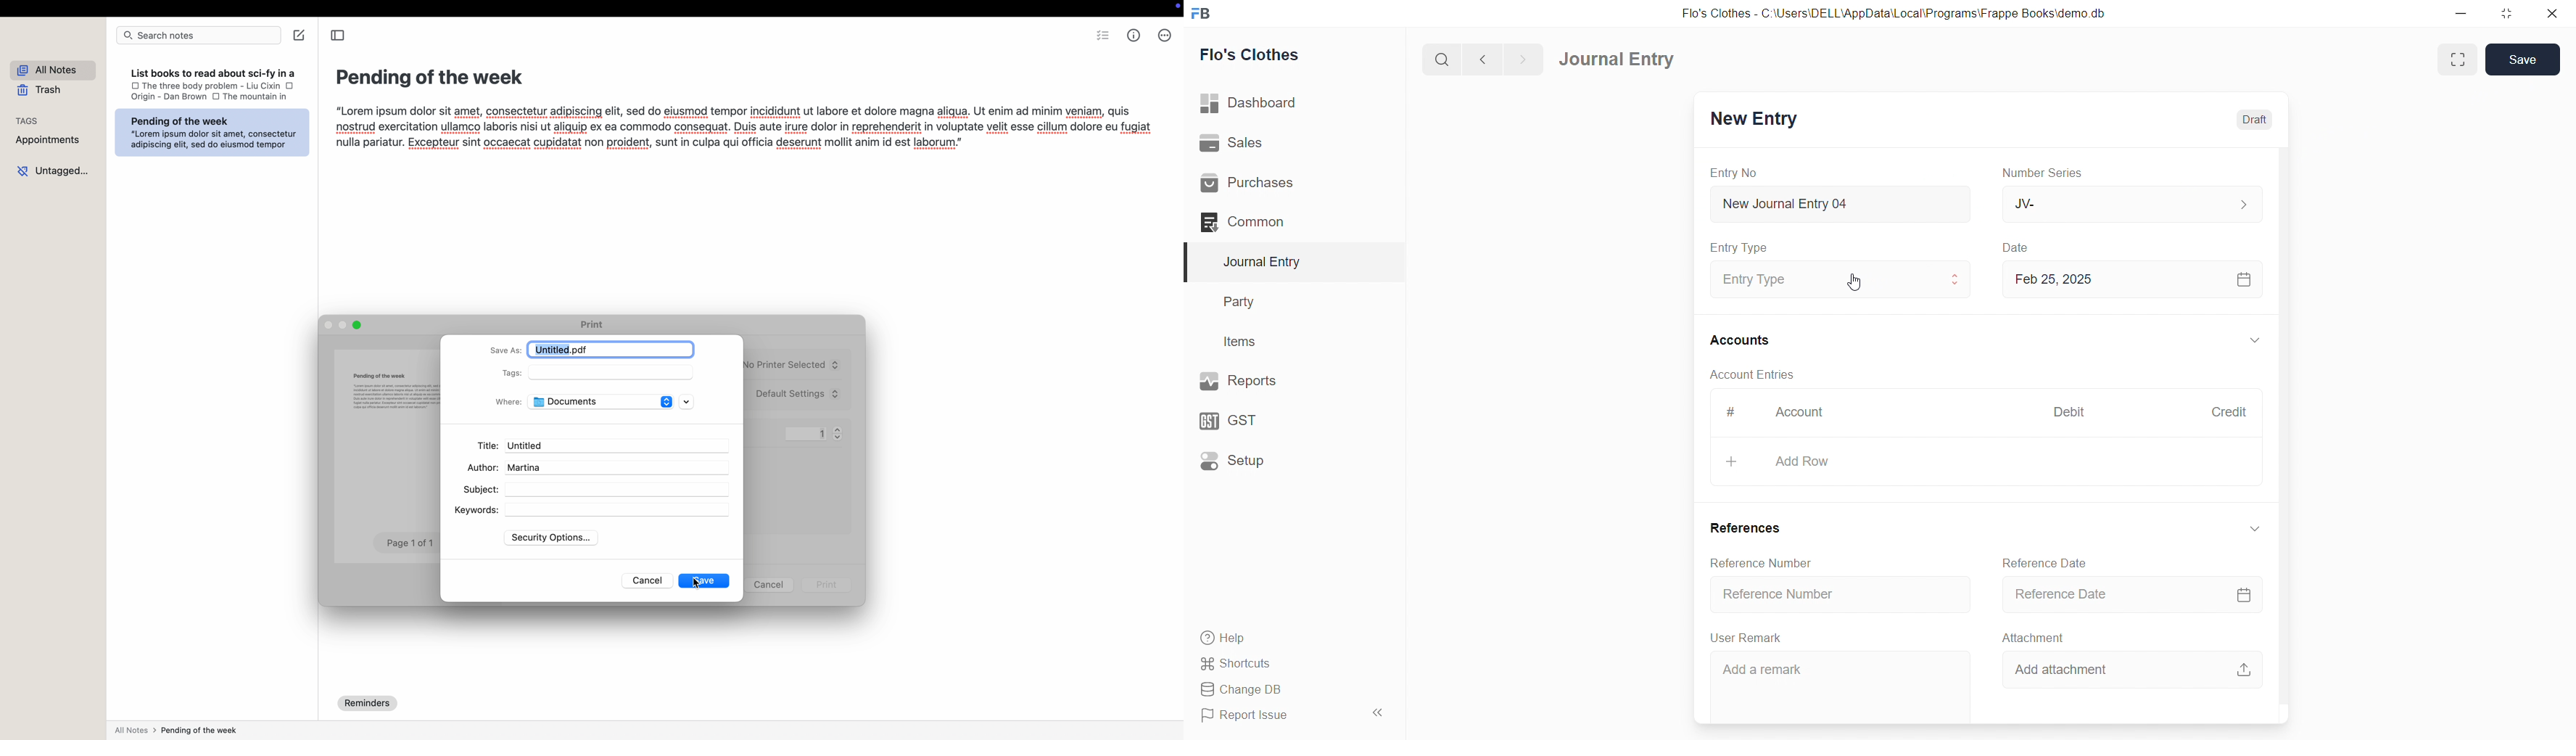  Describe the element at coordinates (2129, 279) in the screenshot. I see `Feb 25, 2025` at that location.